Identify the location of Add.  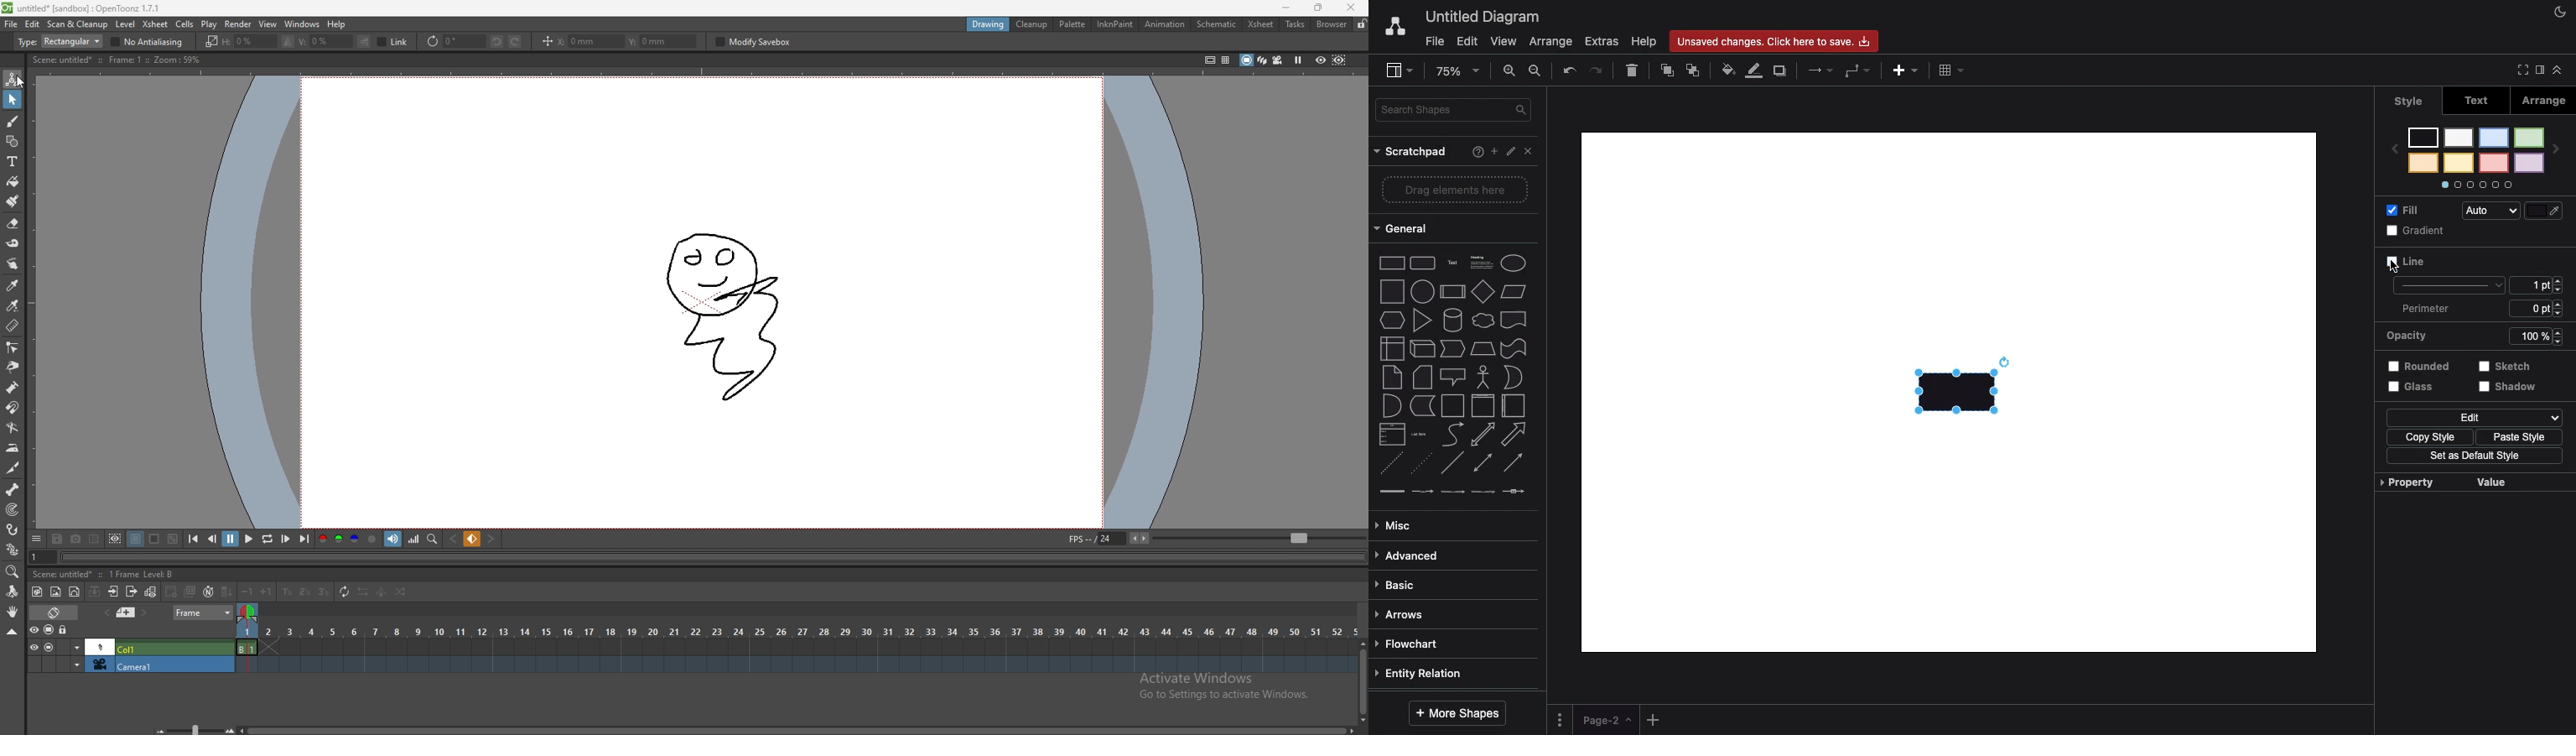
(1493, 151).